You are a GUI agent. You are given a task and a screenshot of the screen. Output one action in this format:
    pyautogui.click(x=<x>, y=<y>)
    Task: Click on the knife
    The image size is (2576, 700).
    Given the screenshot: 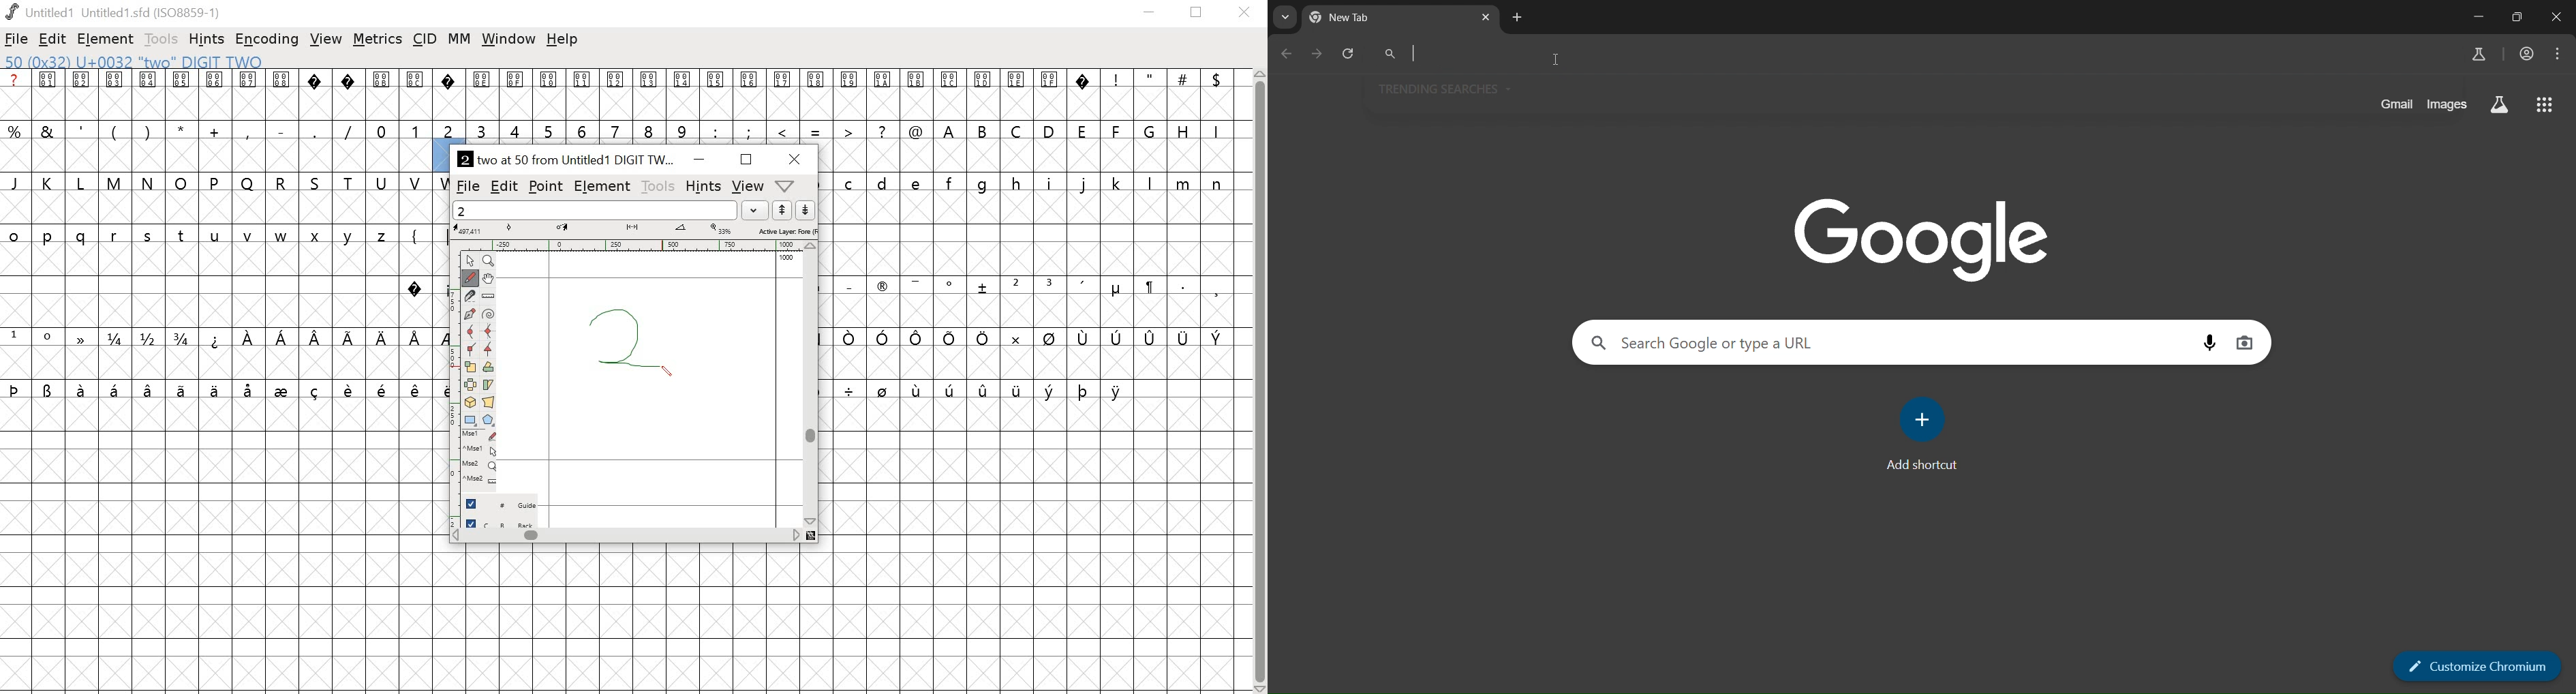 What is the action you would take?
    pyautogui.click(x=472, y=297)
    